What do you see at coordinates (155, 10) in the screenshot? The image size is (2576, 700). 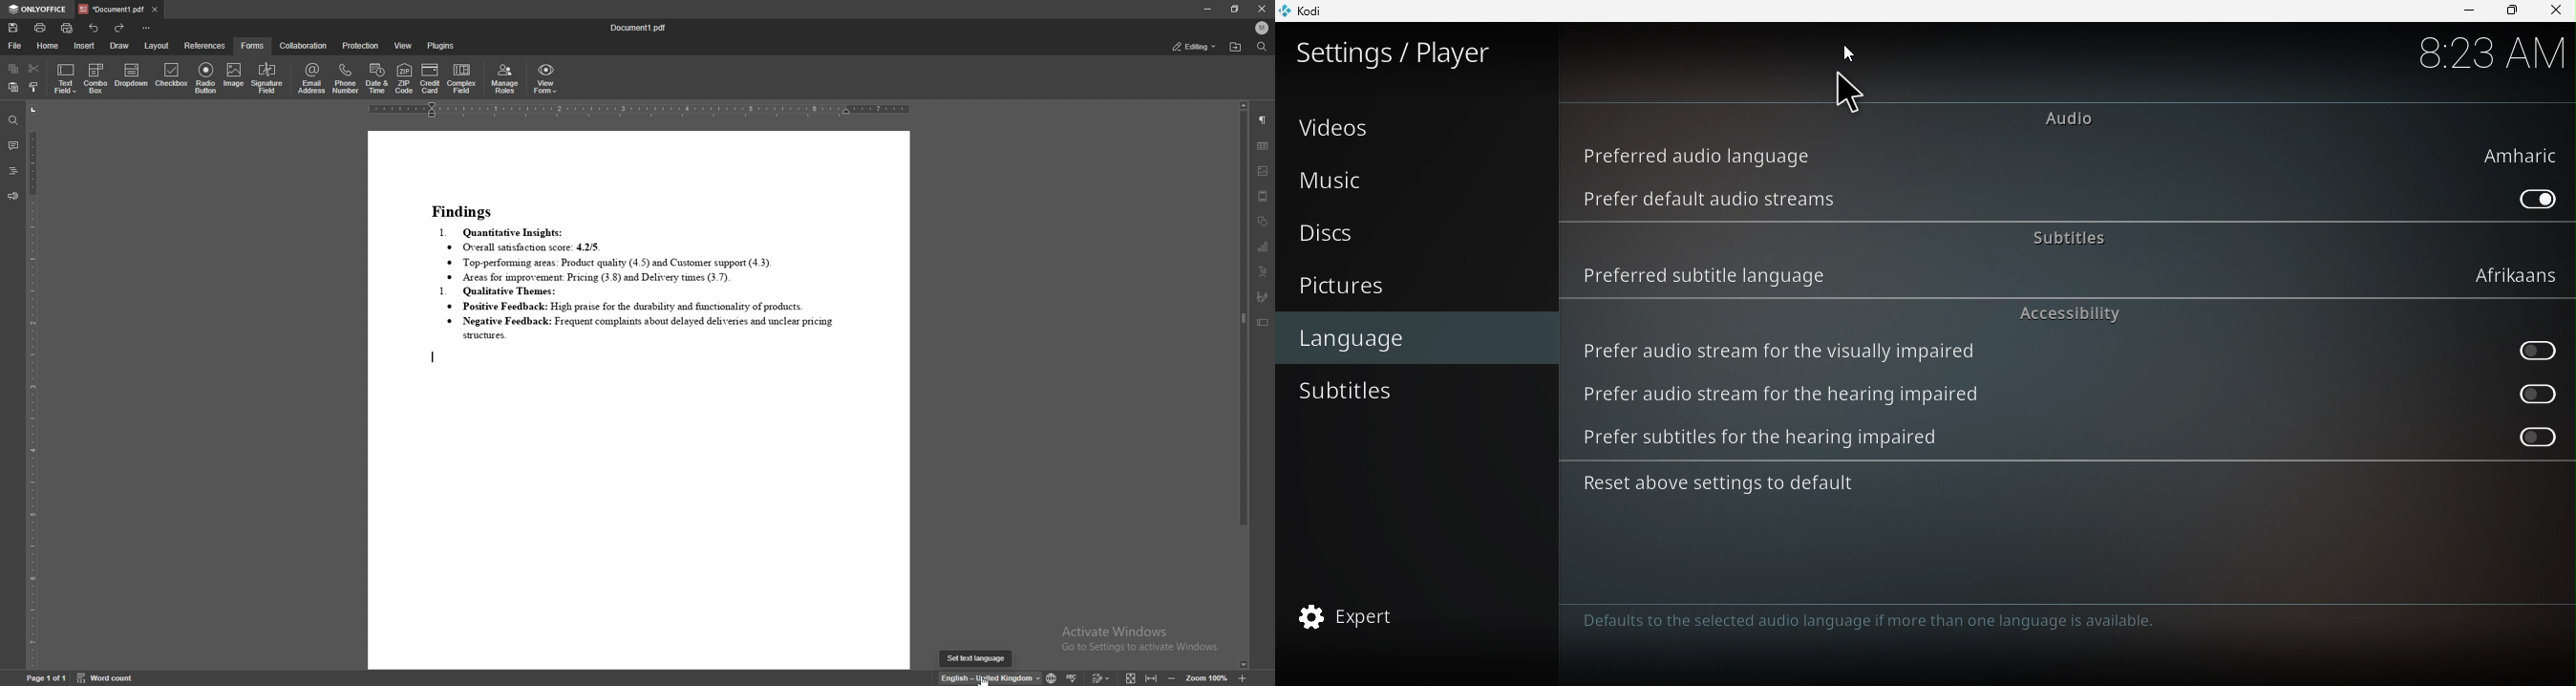 I see `close tab` at bounding box center [155, 10].